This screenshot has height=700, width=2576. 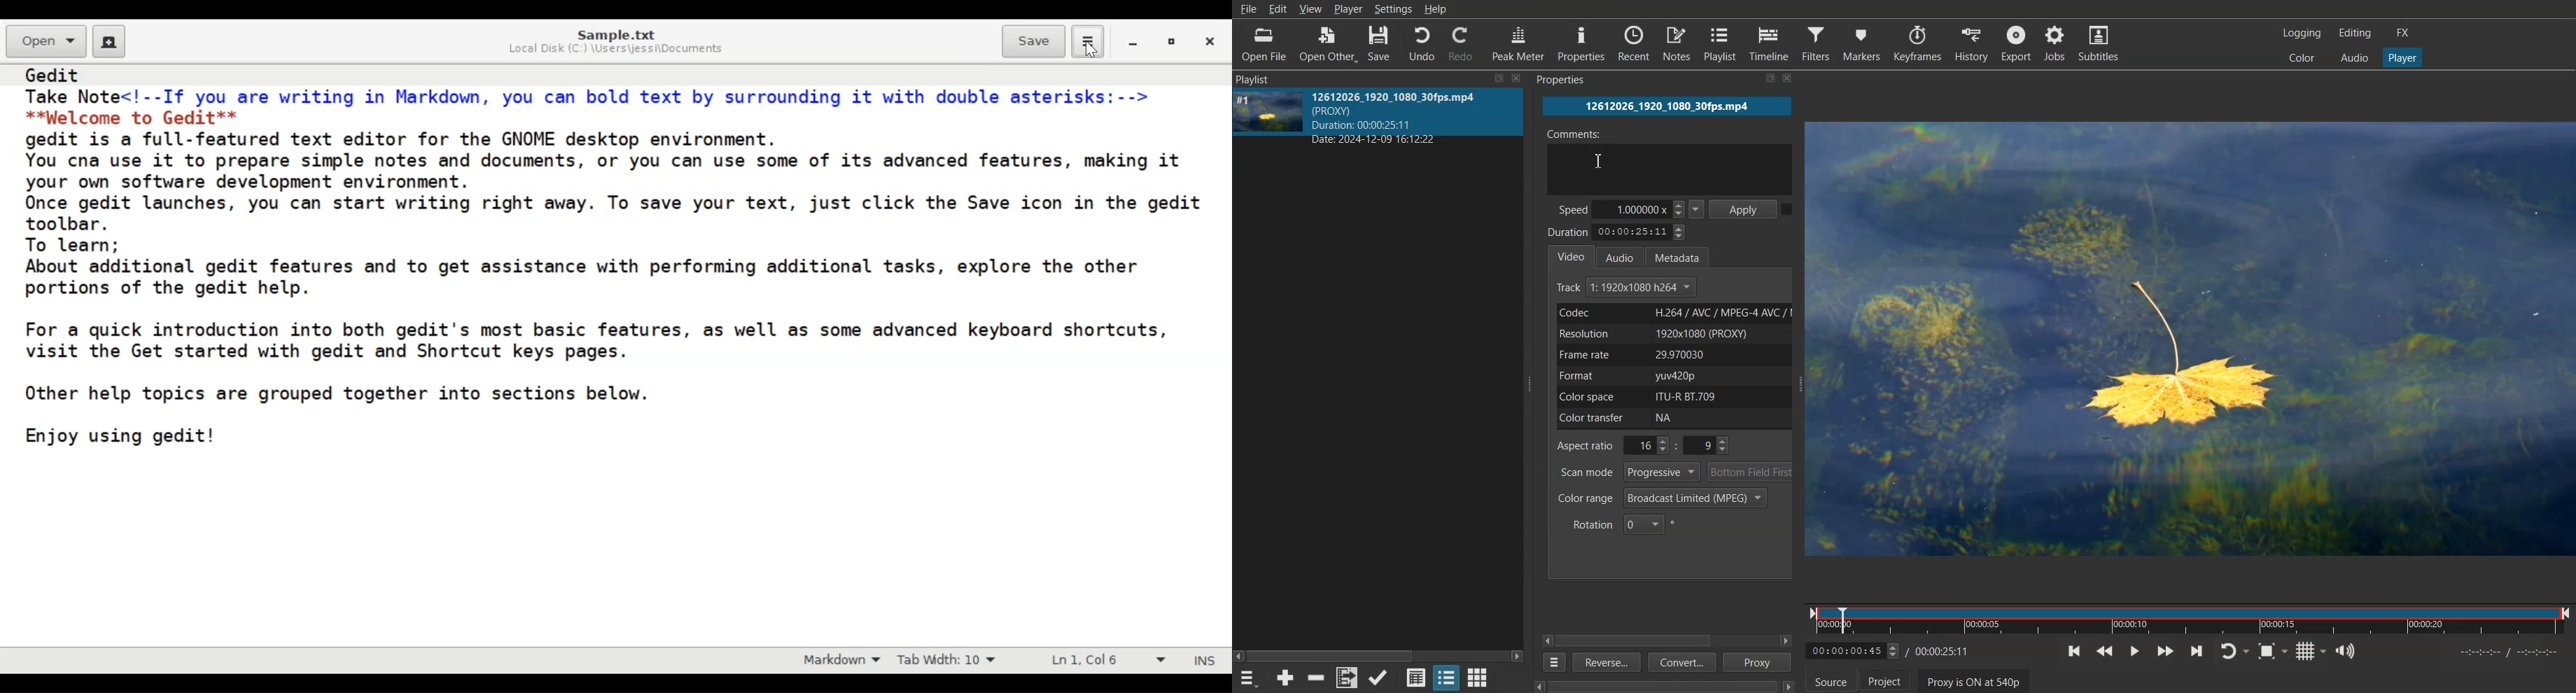 What do you see at coordinates (2500, 655) in the screenshot?
I see `timeline` at bounding box center [2500, 655].